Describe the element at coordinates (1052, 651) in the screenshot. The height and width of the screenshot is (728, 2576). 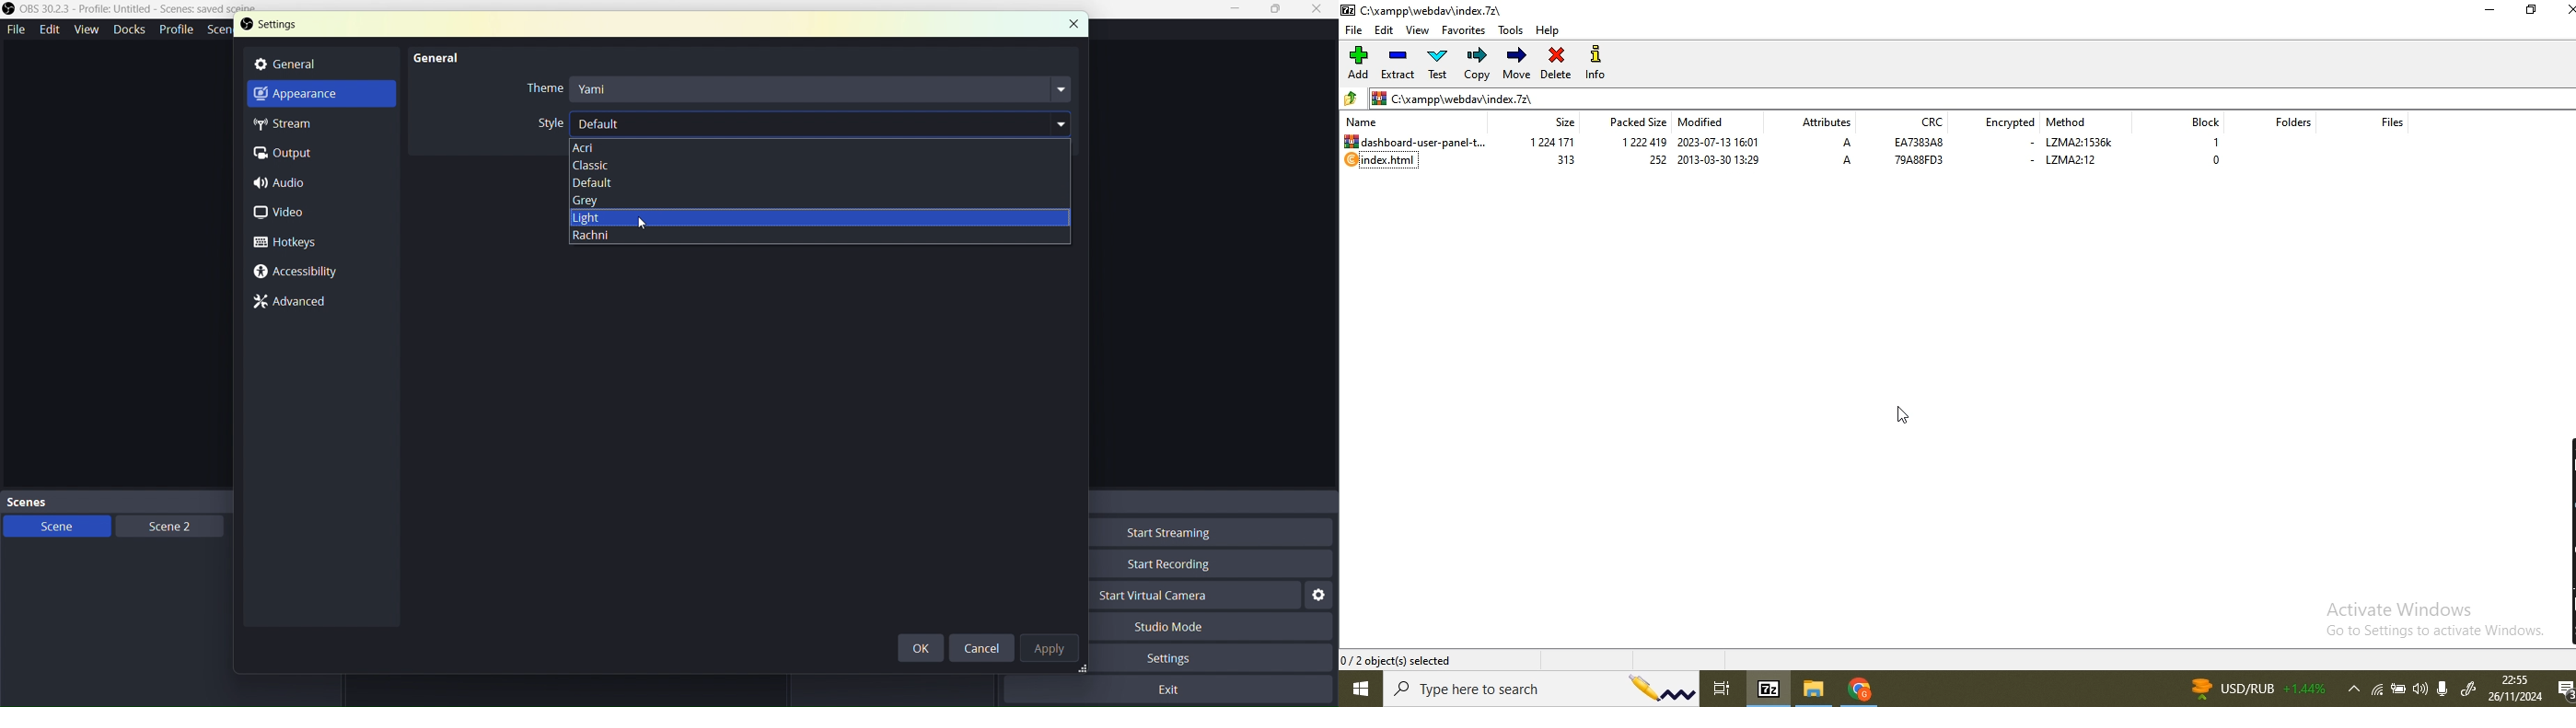
I see `Apply` at that location.